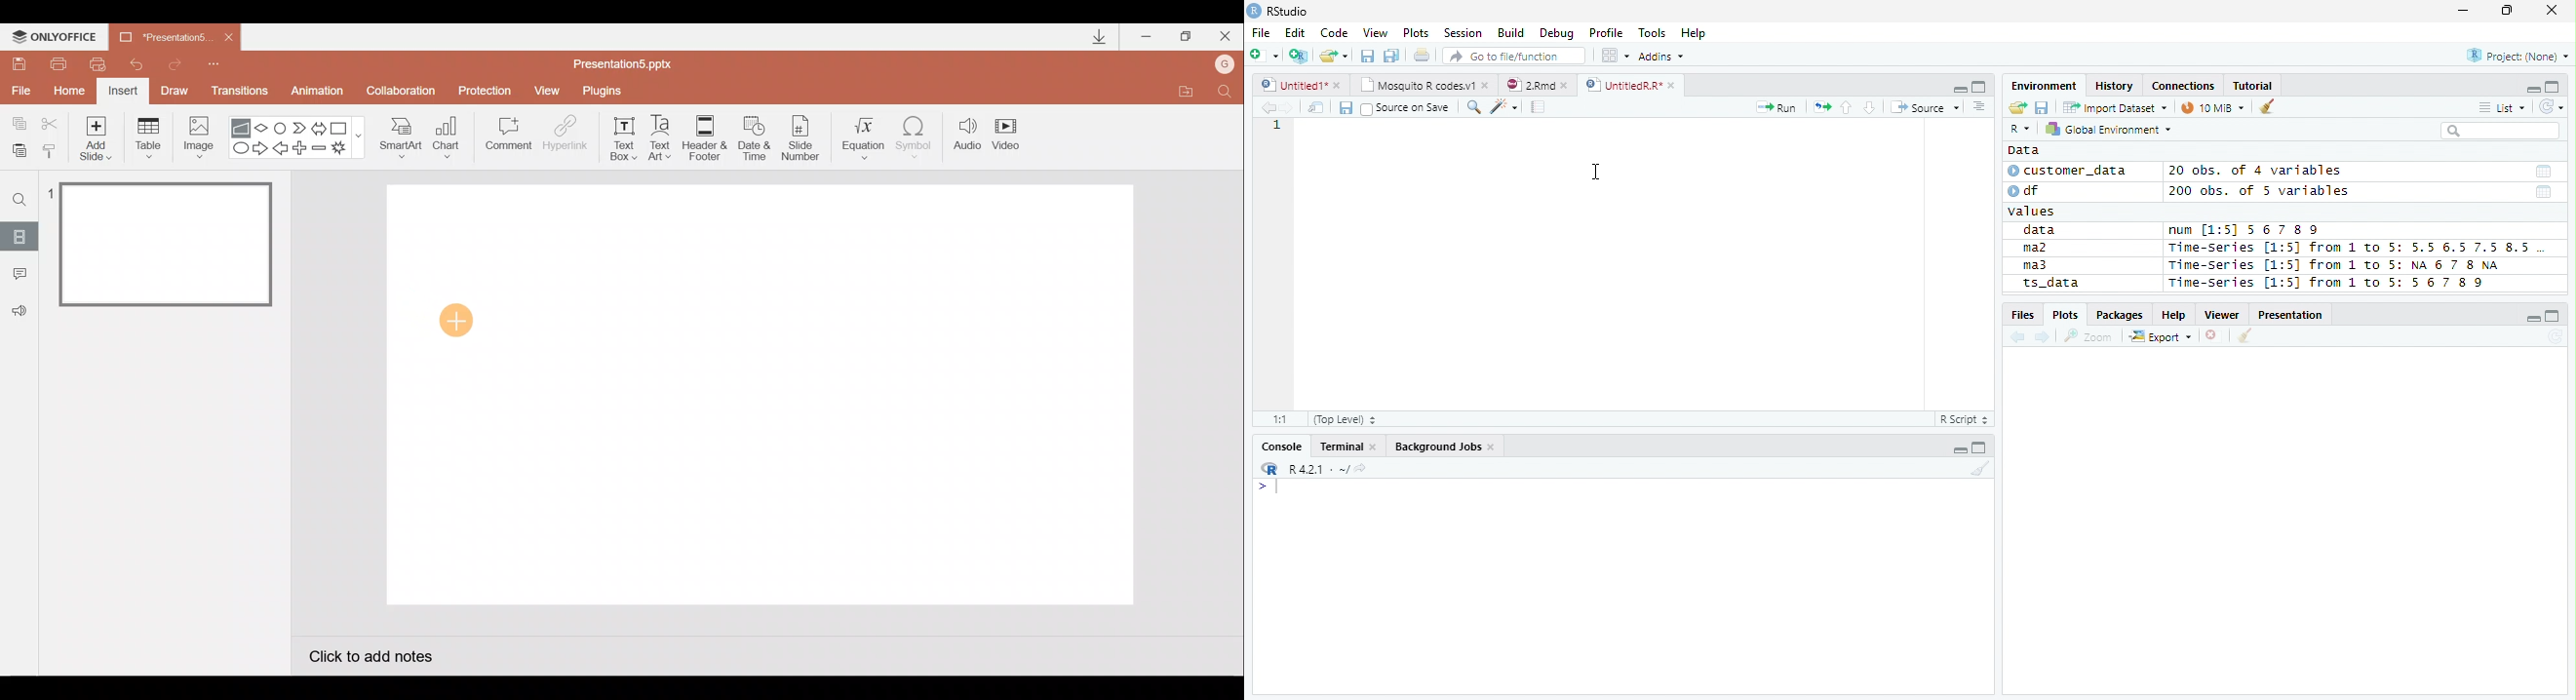  Describe the element at coordinates (1696, 33) in the screenshot. I see `Help` at that location.